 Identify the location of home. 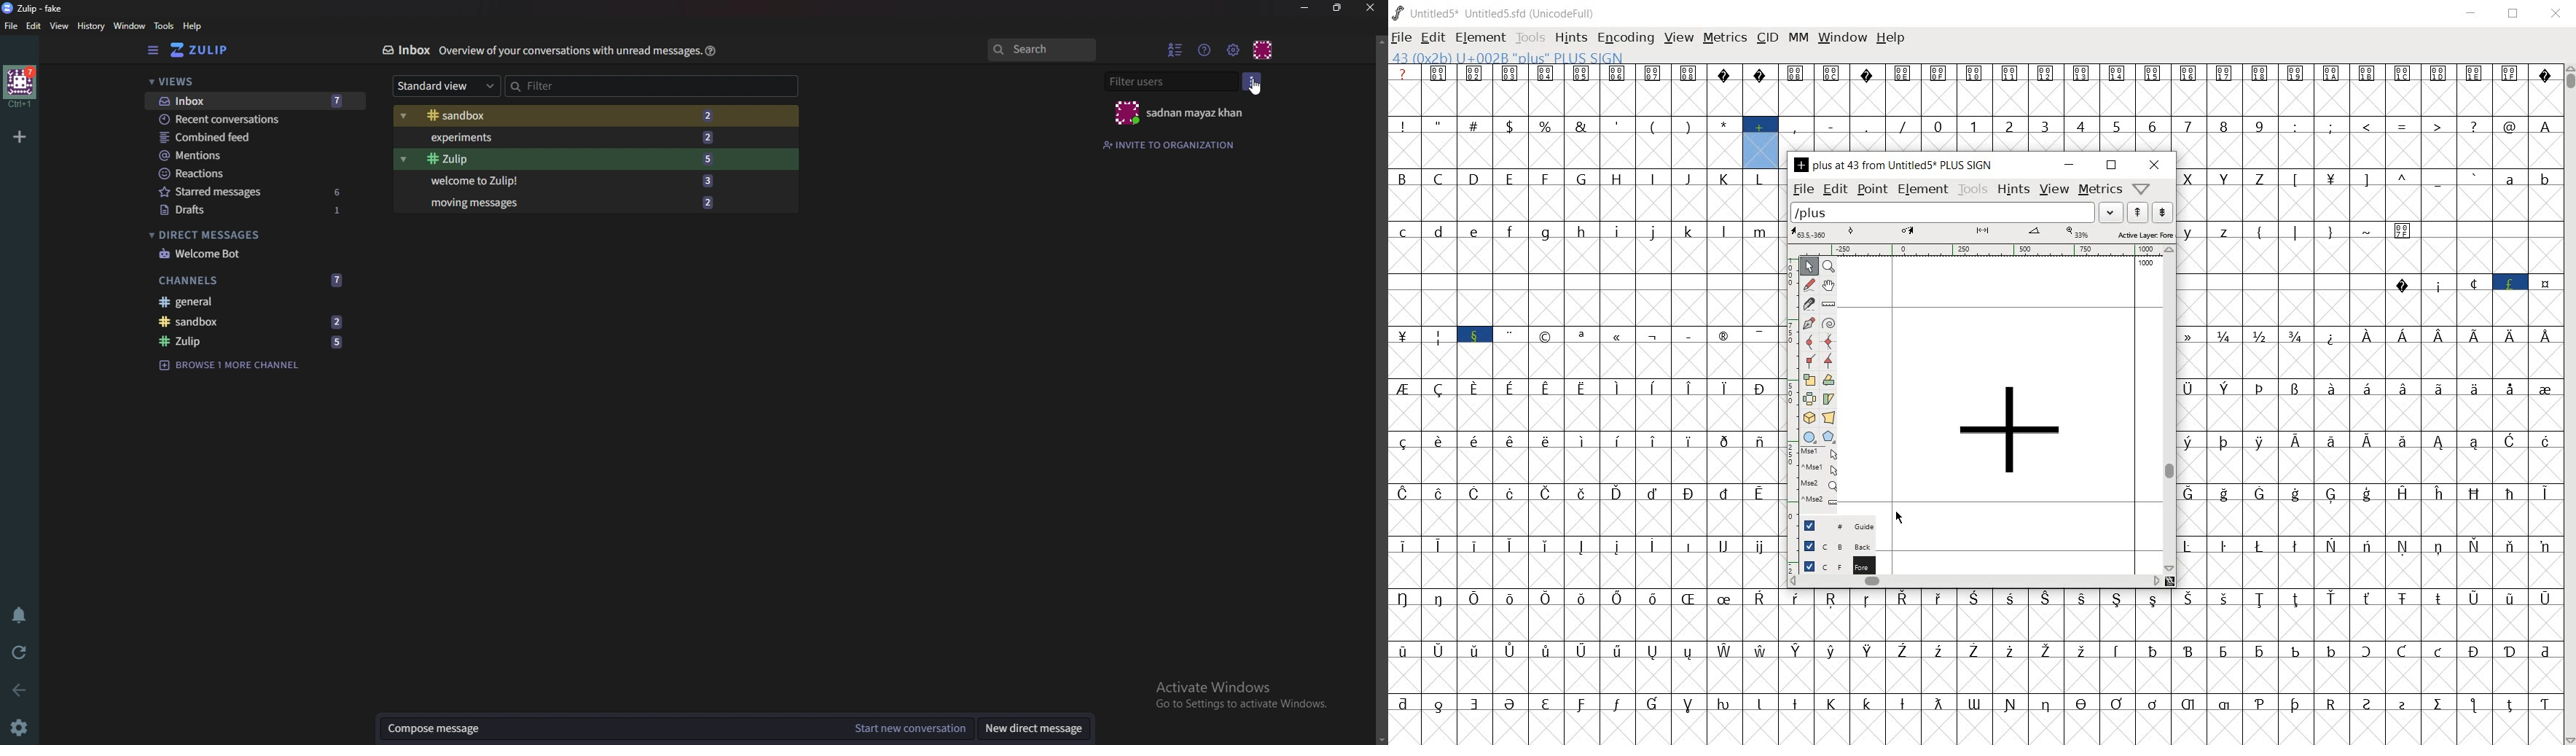
(20, 87).